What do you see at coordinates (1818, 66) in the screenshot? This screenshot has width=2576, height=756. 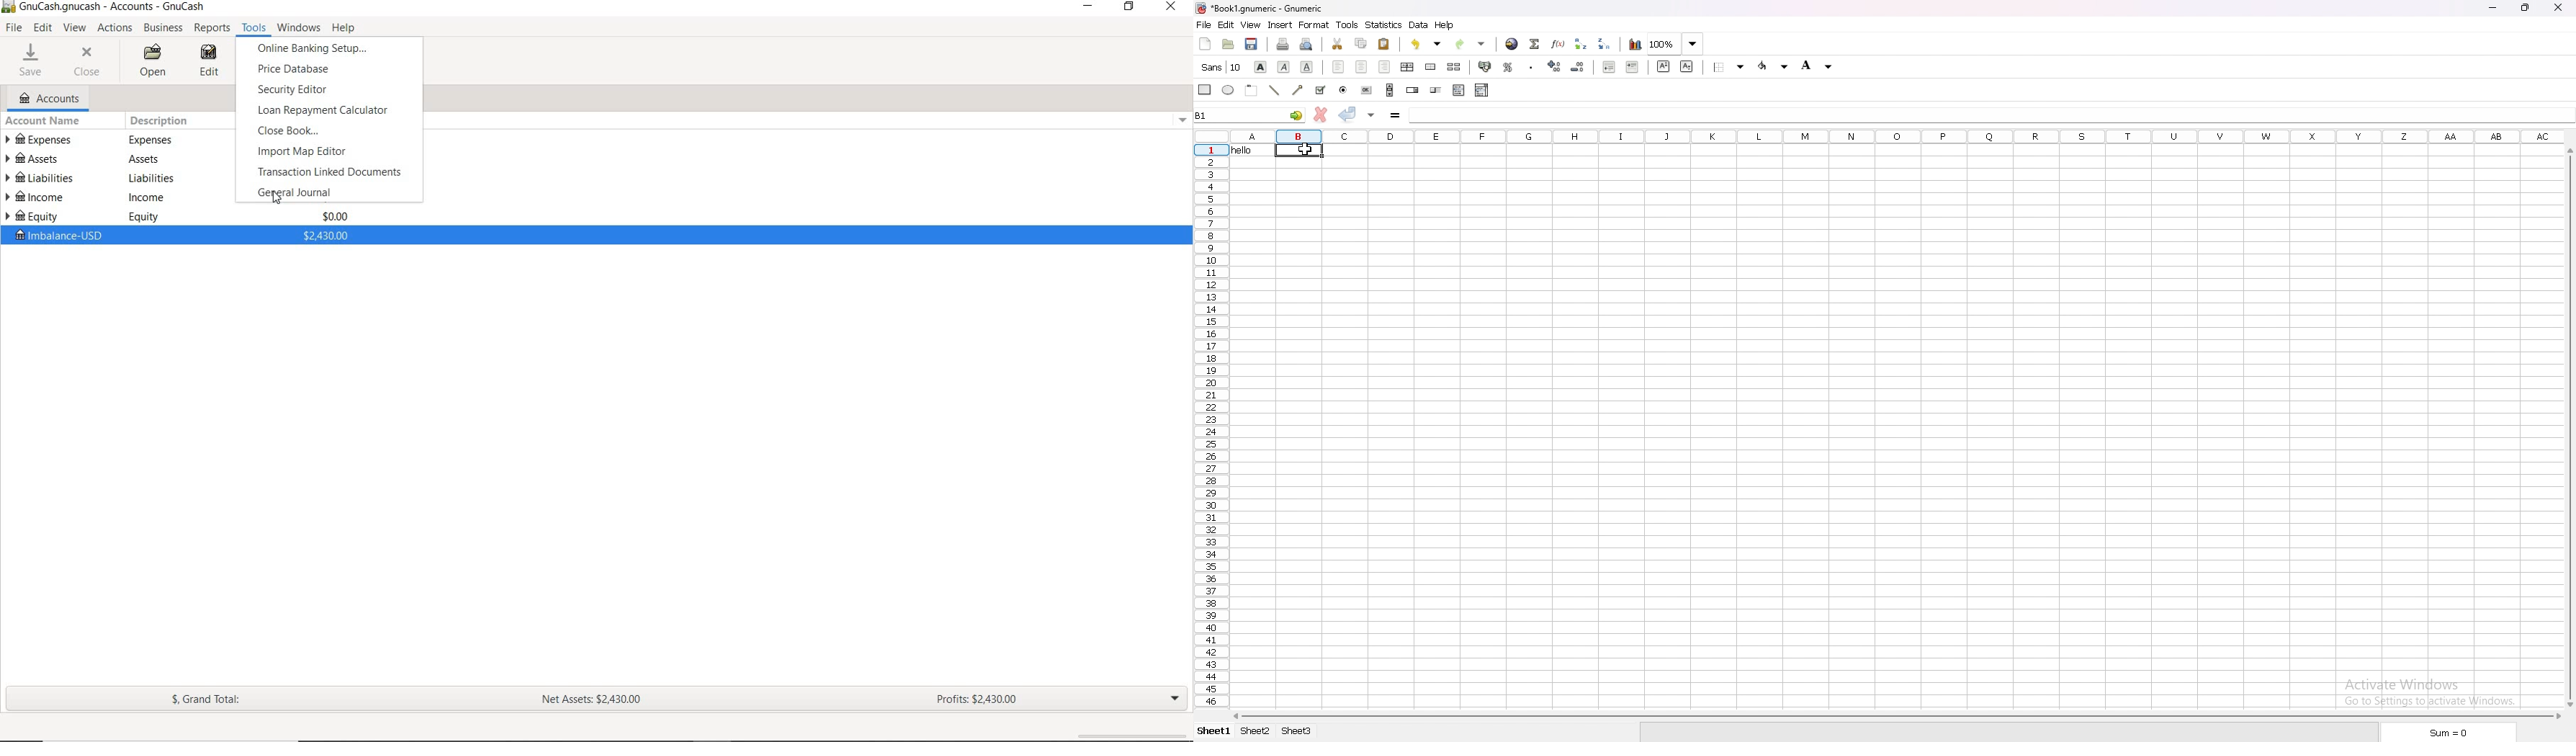 I see `foreground` at bounding box center [1818, 66].